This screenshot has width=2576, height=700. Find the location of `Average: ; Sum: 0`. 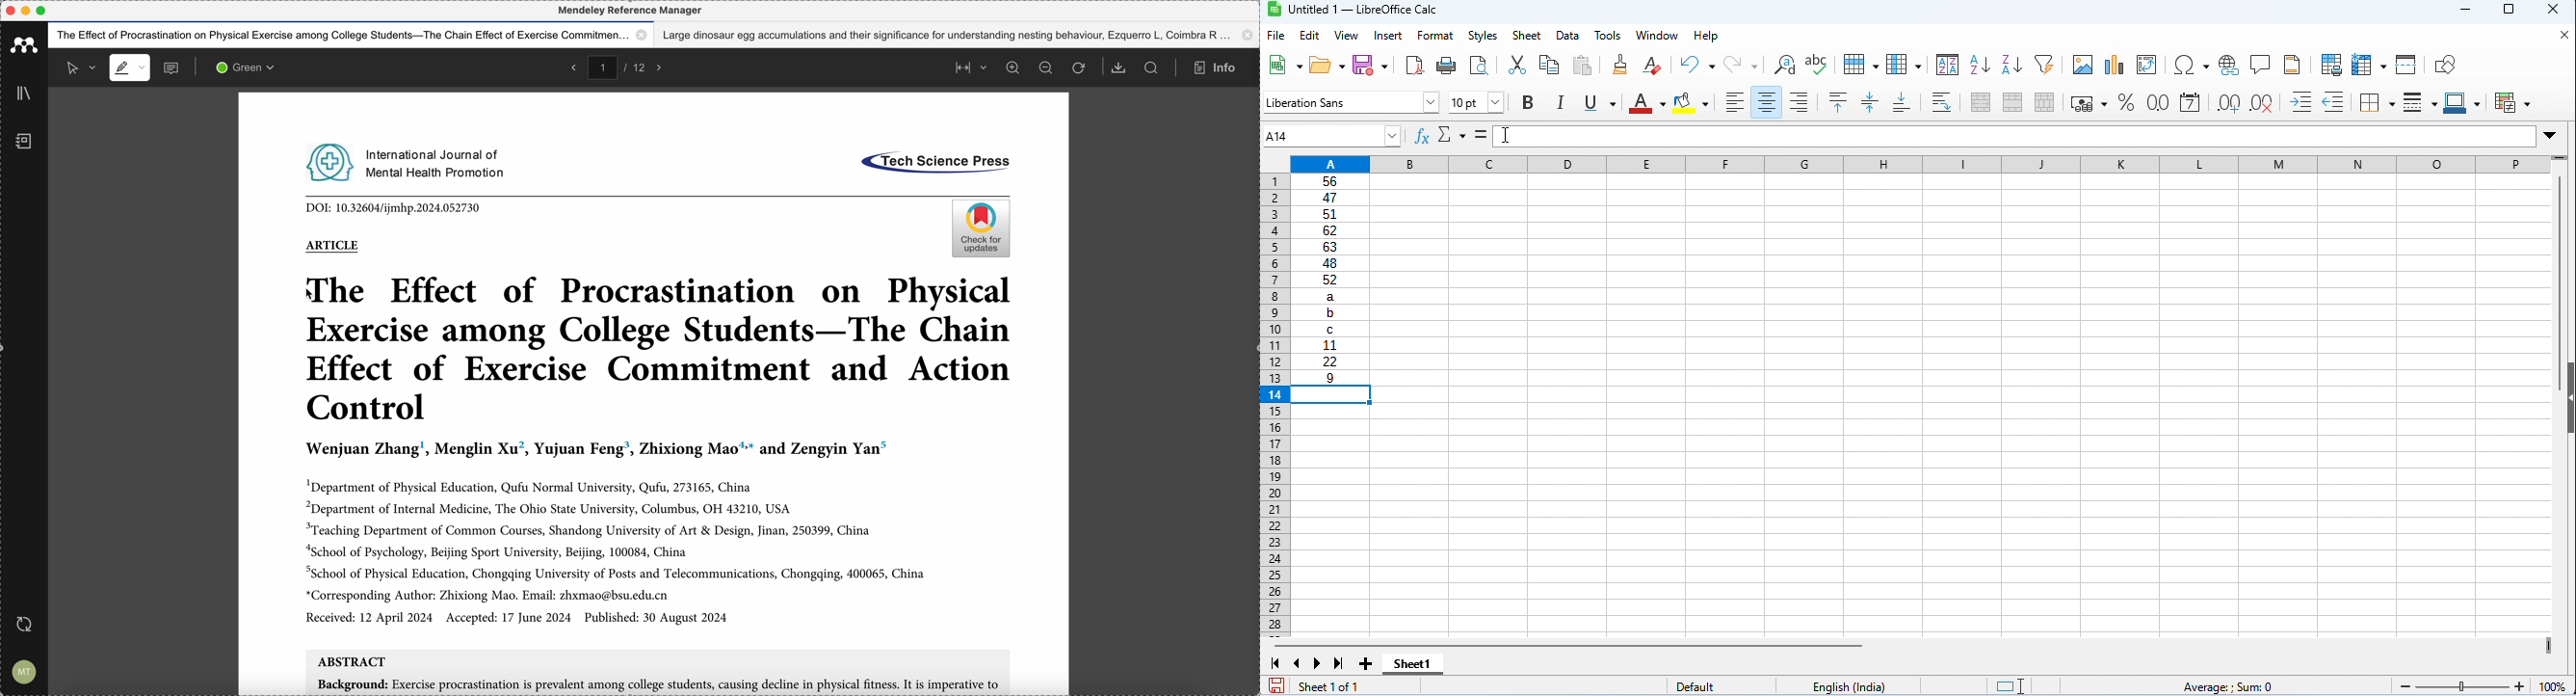

Average: ; Sum: 0 is located at coordinates (2225, 686).